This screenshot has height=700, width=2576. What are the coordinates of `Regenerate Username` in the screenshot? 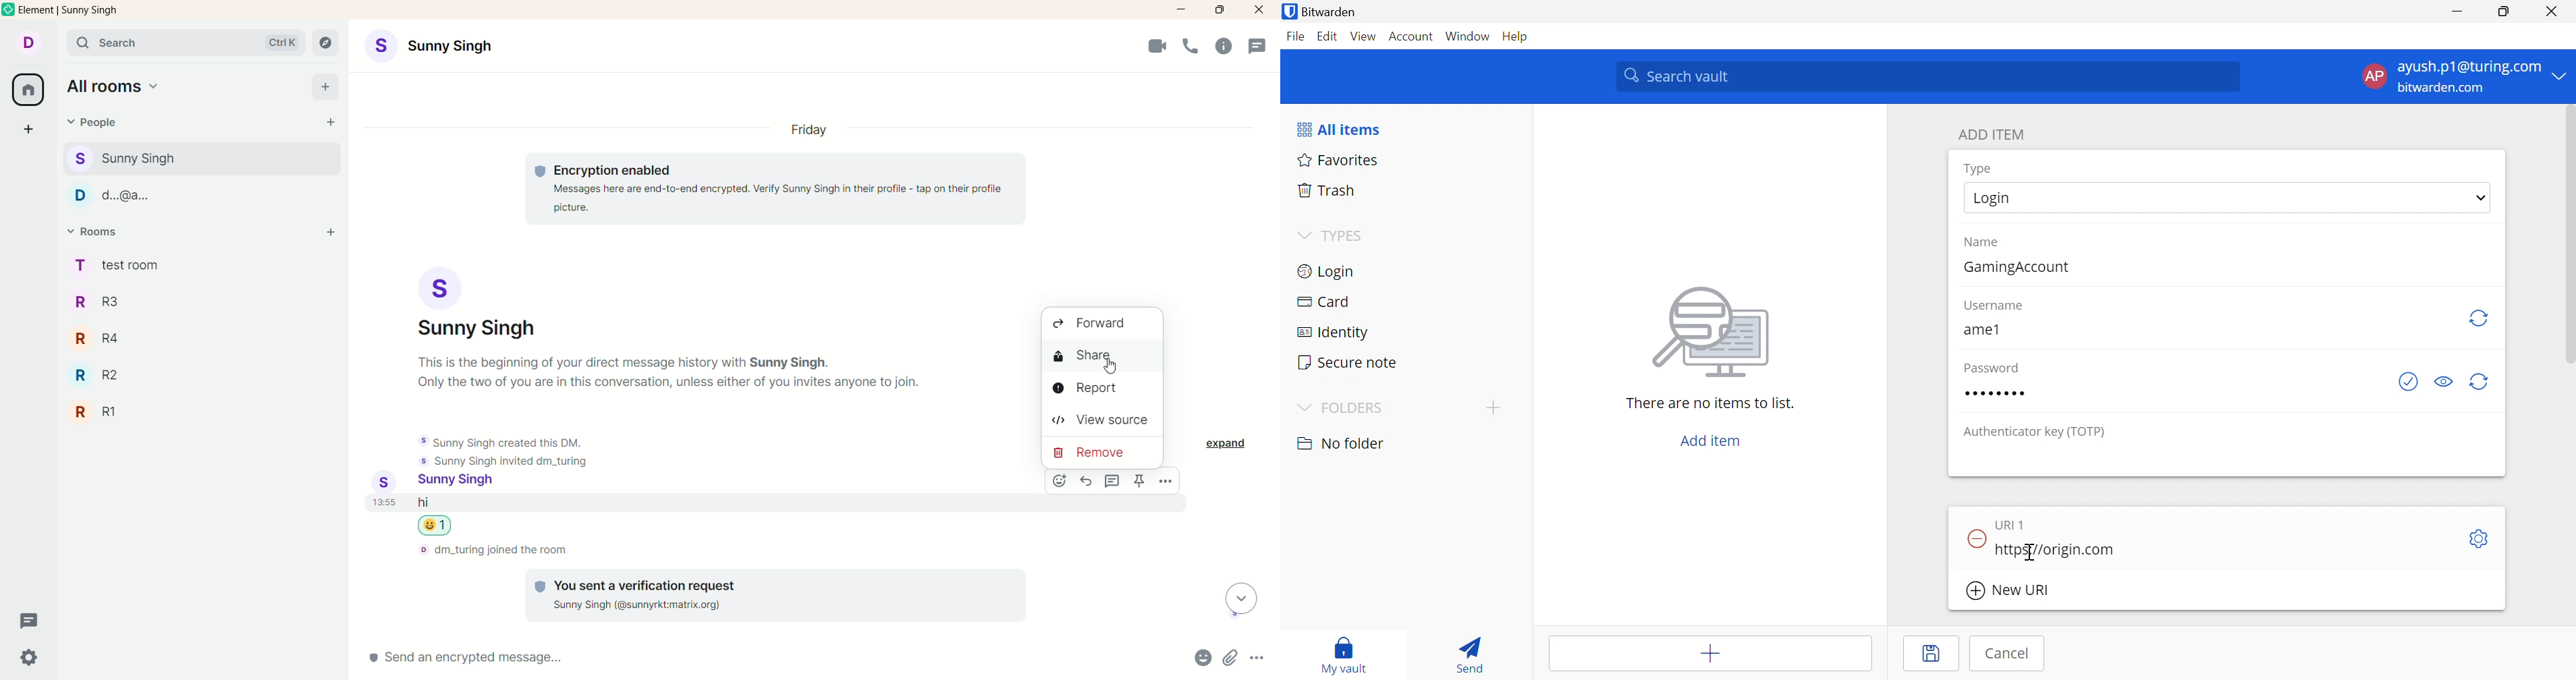 It's located at (2480, 318).